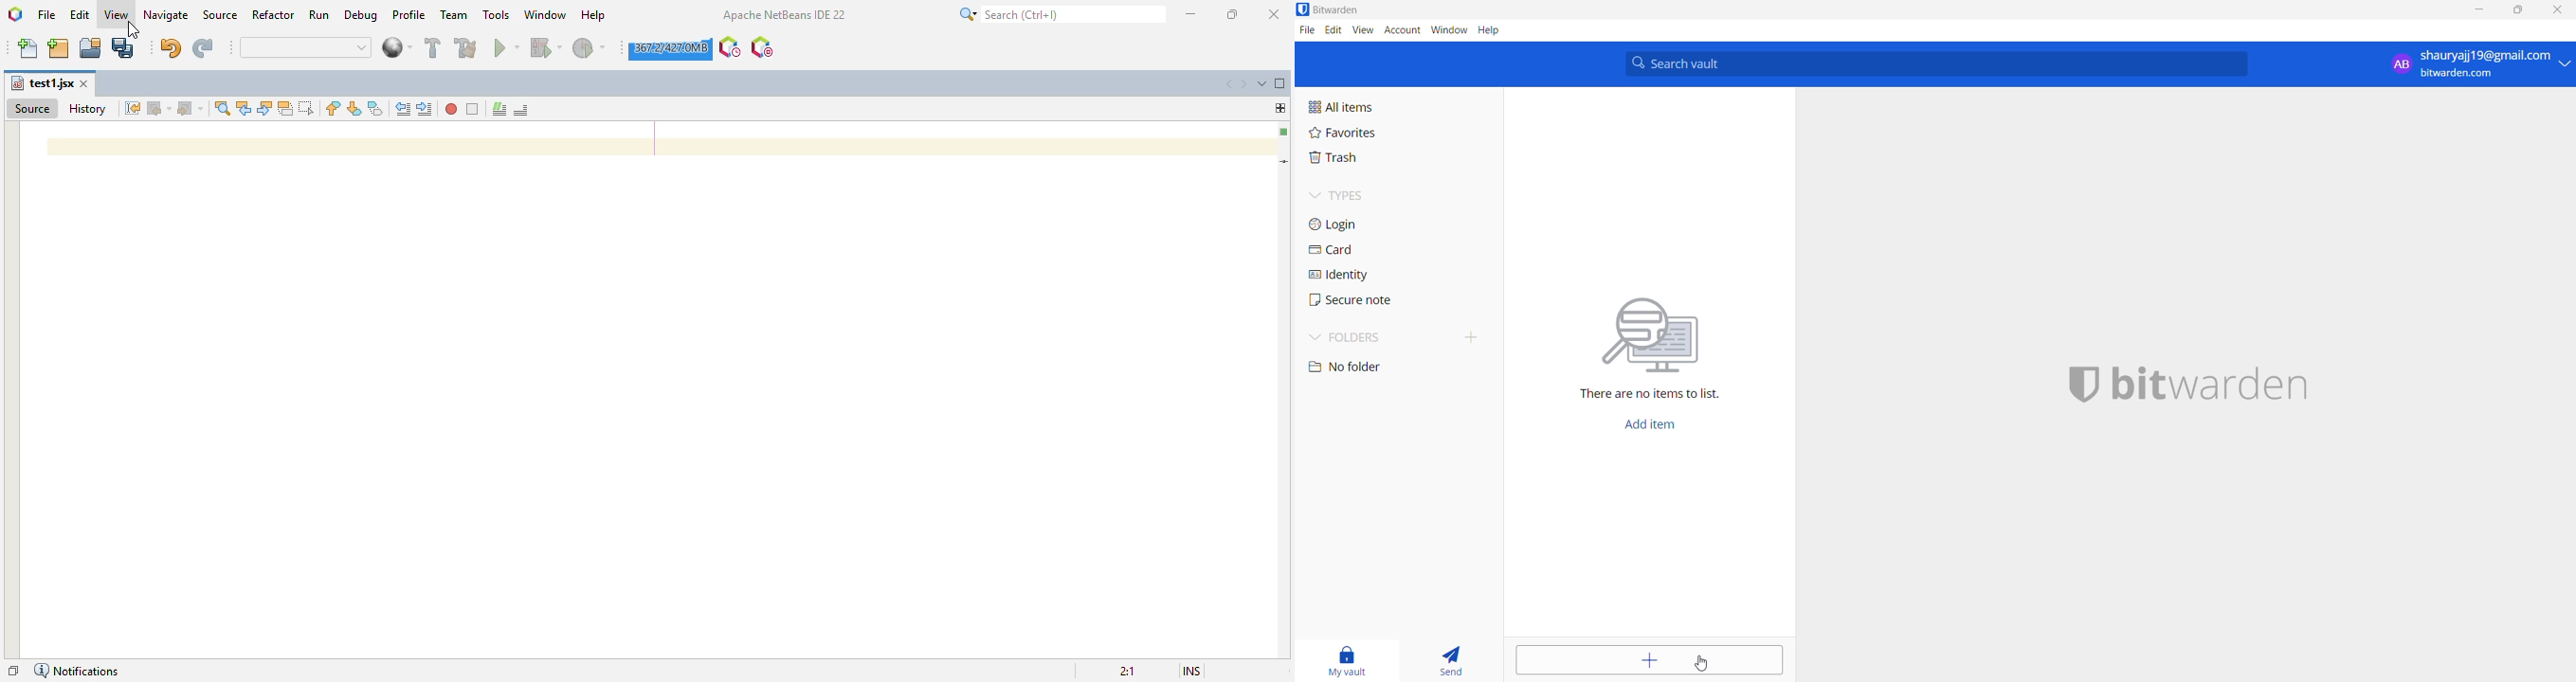  I want to click on file, so click(1305, 30).